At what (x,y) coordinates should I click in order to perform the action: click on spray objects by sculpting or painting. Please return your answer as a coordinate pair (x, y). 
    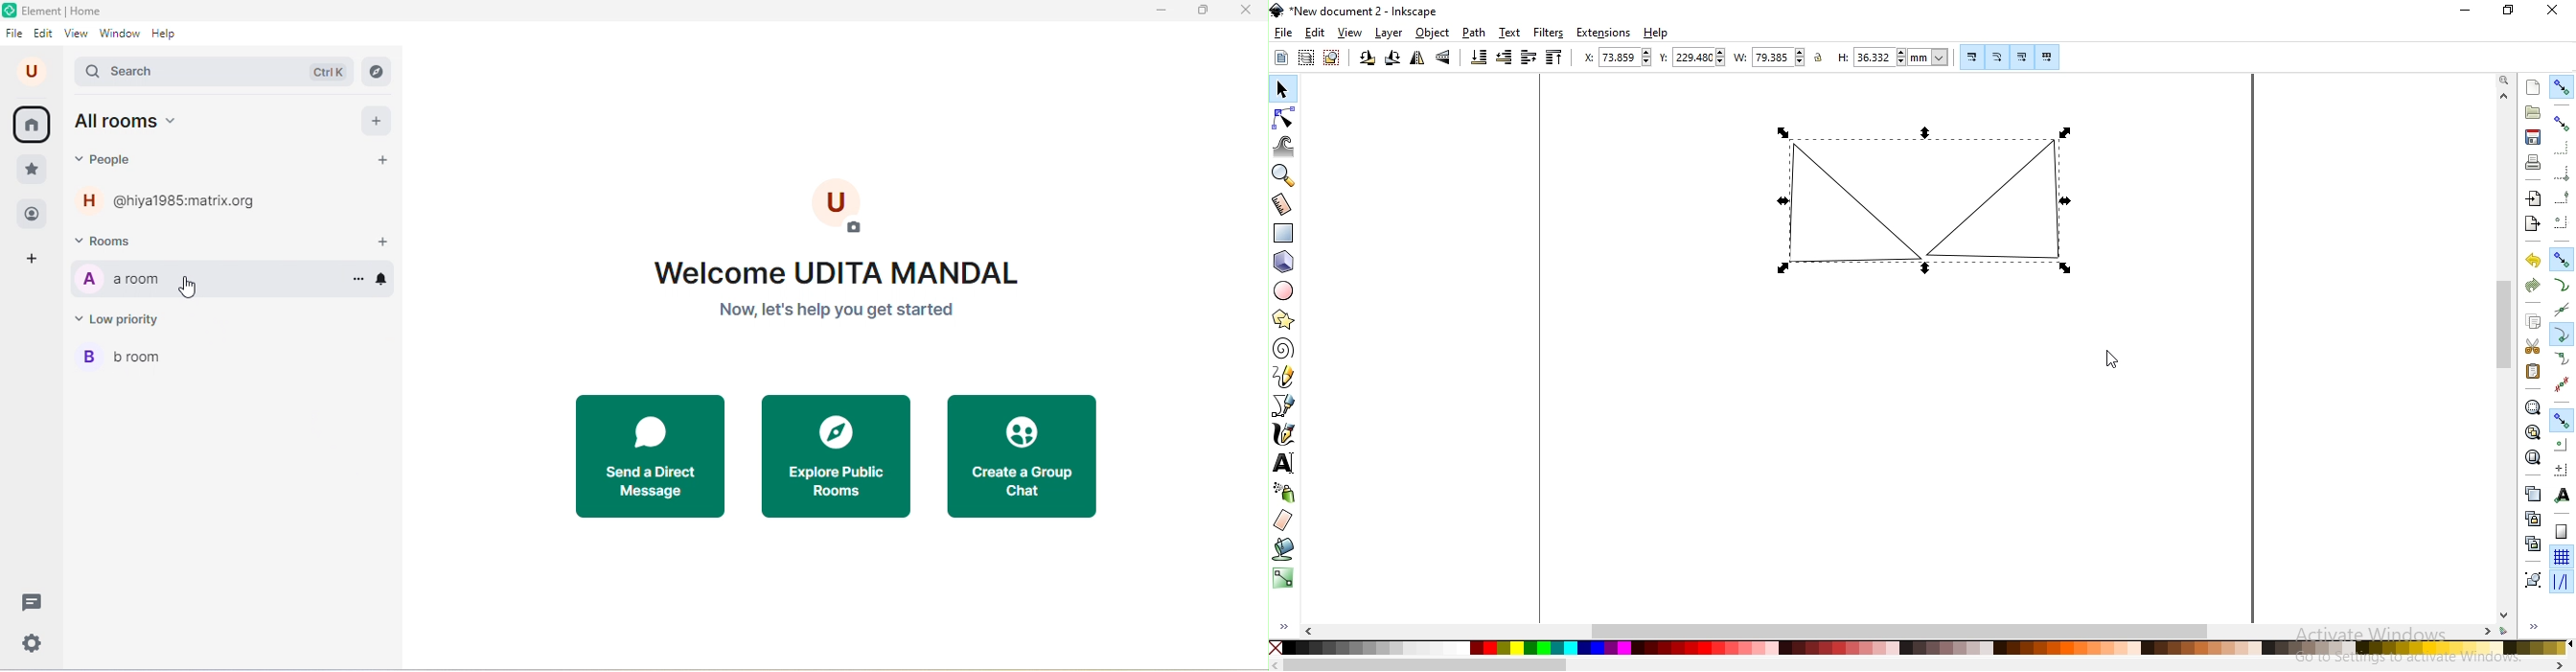
    Looking at the image, I should click on (1285, 494).